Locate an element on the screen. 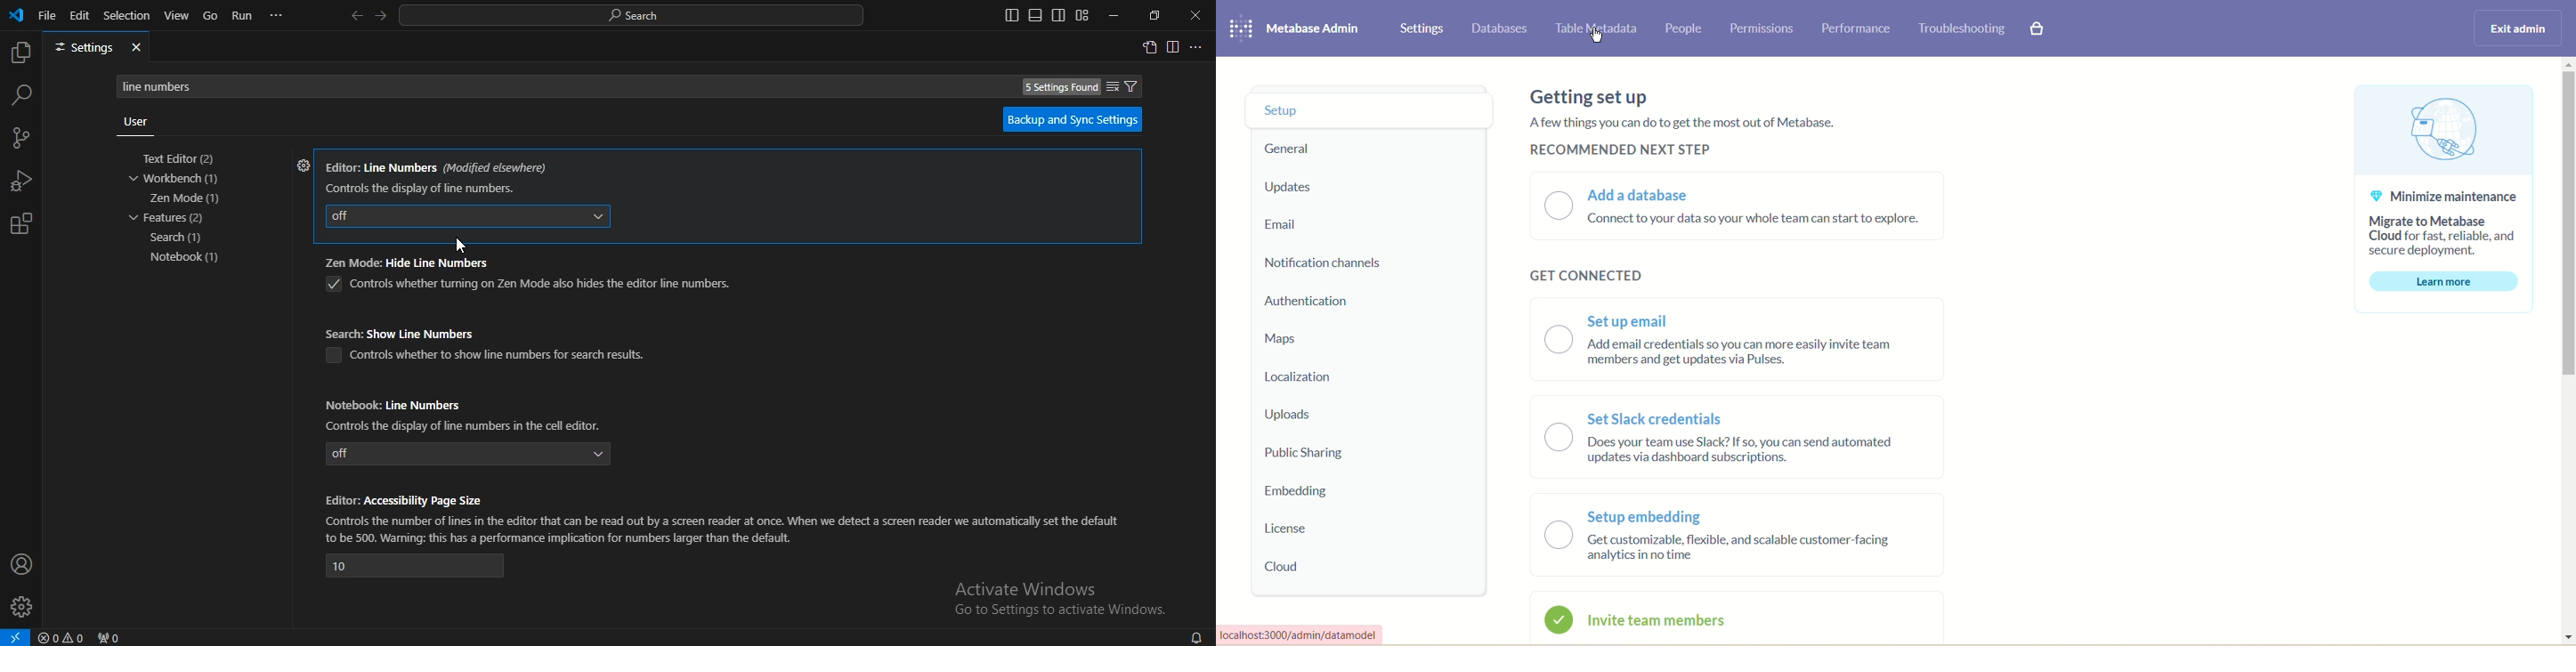  no problems is located at coordinates (64, 638).